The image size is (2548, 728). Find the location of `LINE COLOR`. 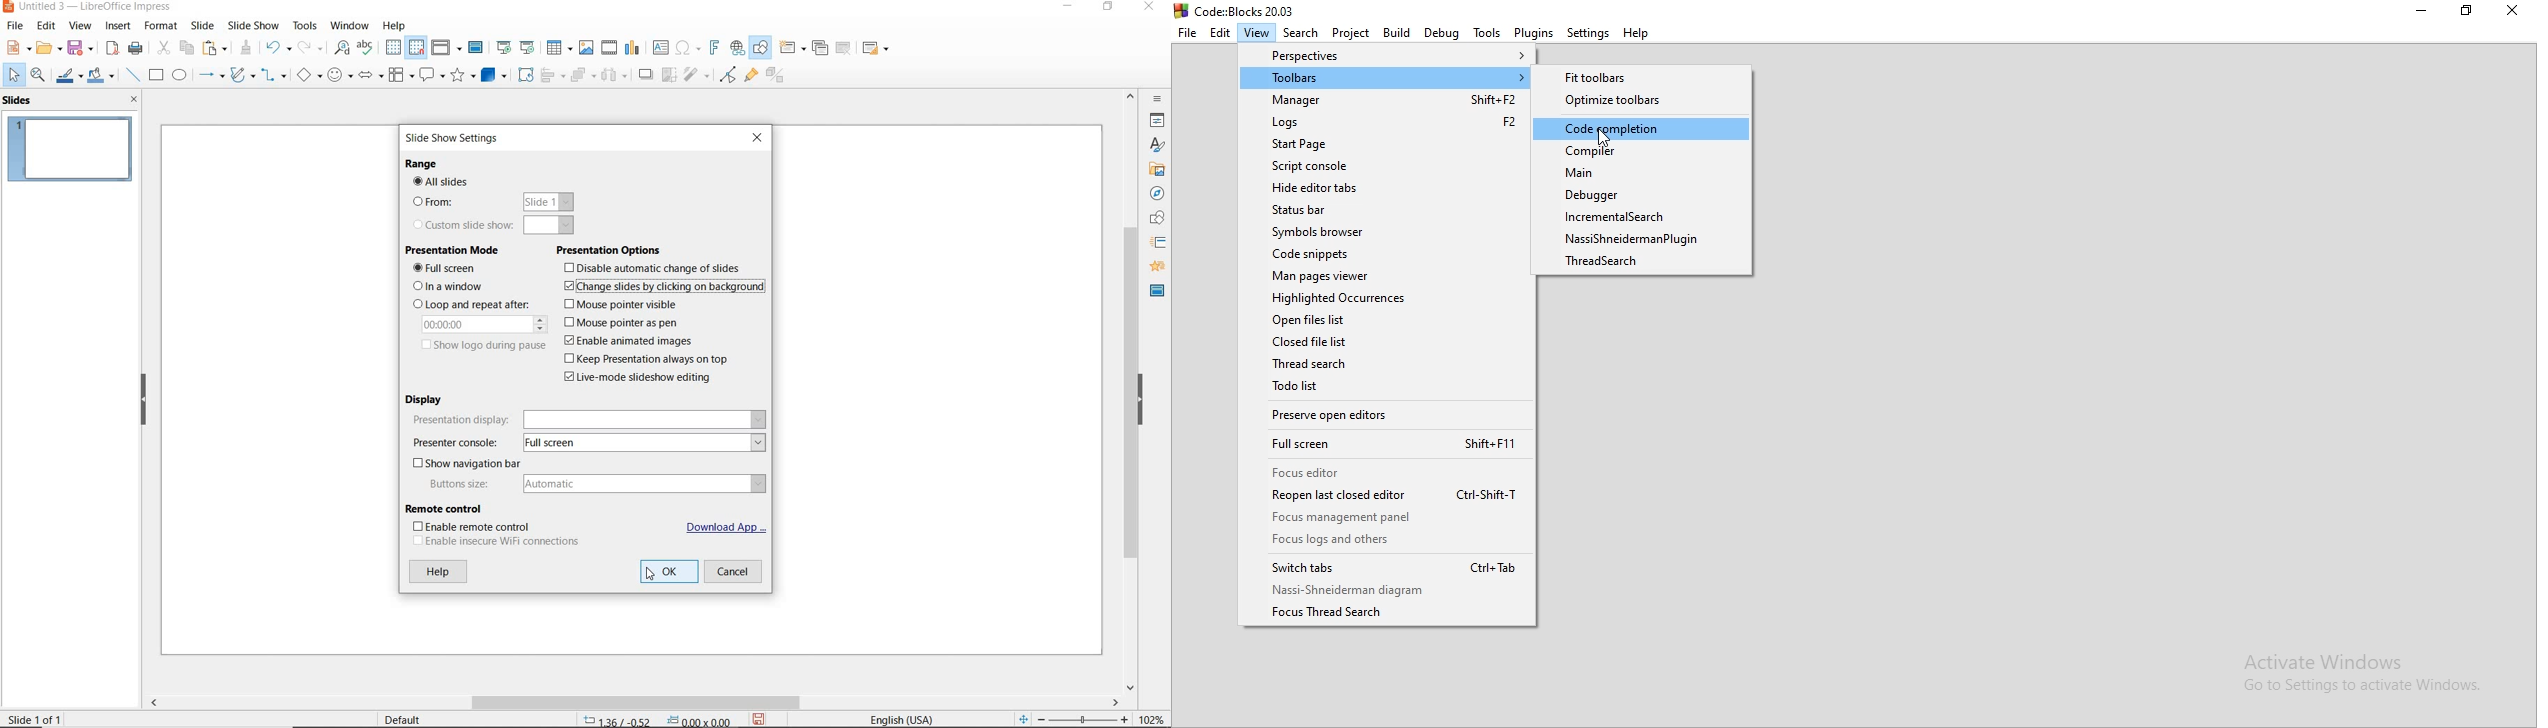

LINE COLOR is located at coordinates (67, 76).